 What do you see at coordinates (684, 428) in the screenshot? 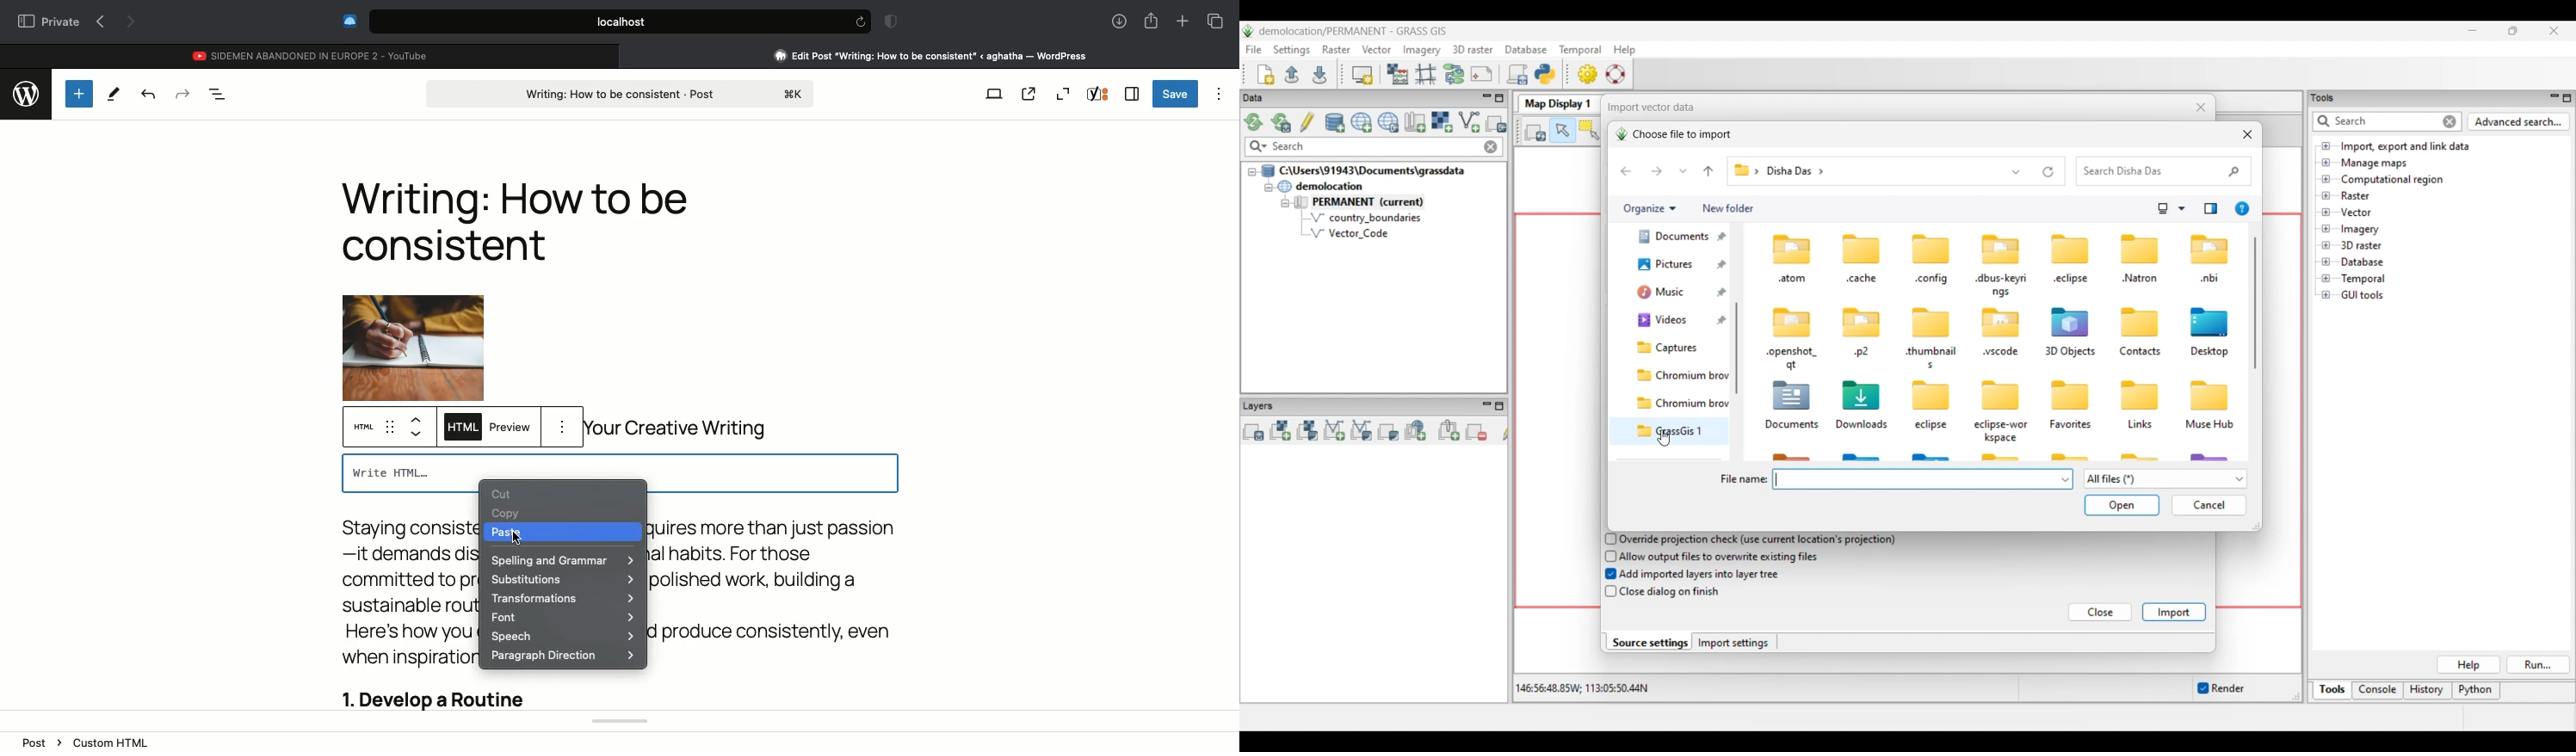
I see `your creative writing` at bounding box center [684, 428].